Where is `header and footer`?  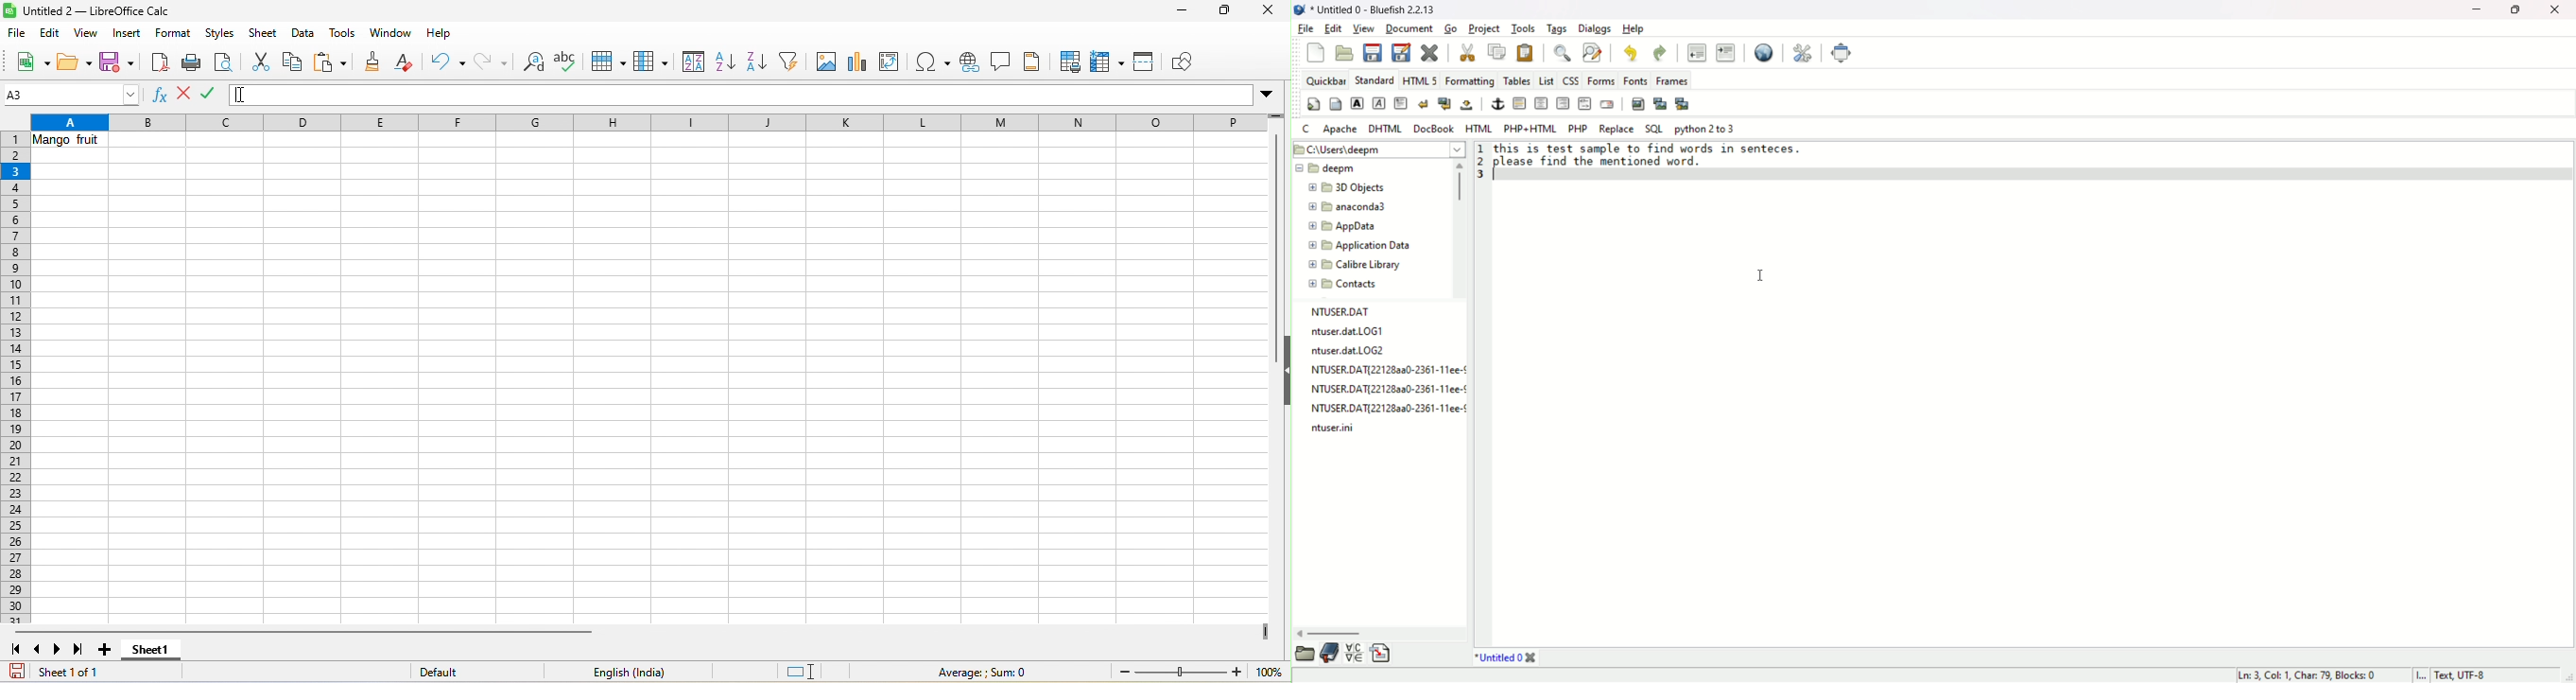
header and footer is located at coordinates (1035, 61).